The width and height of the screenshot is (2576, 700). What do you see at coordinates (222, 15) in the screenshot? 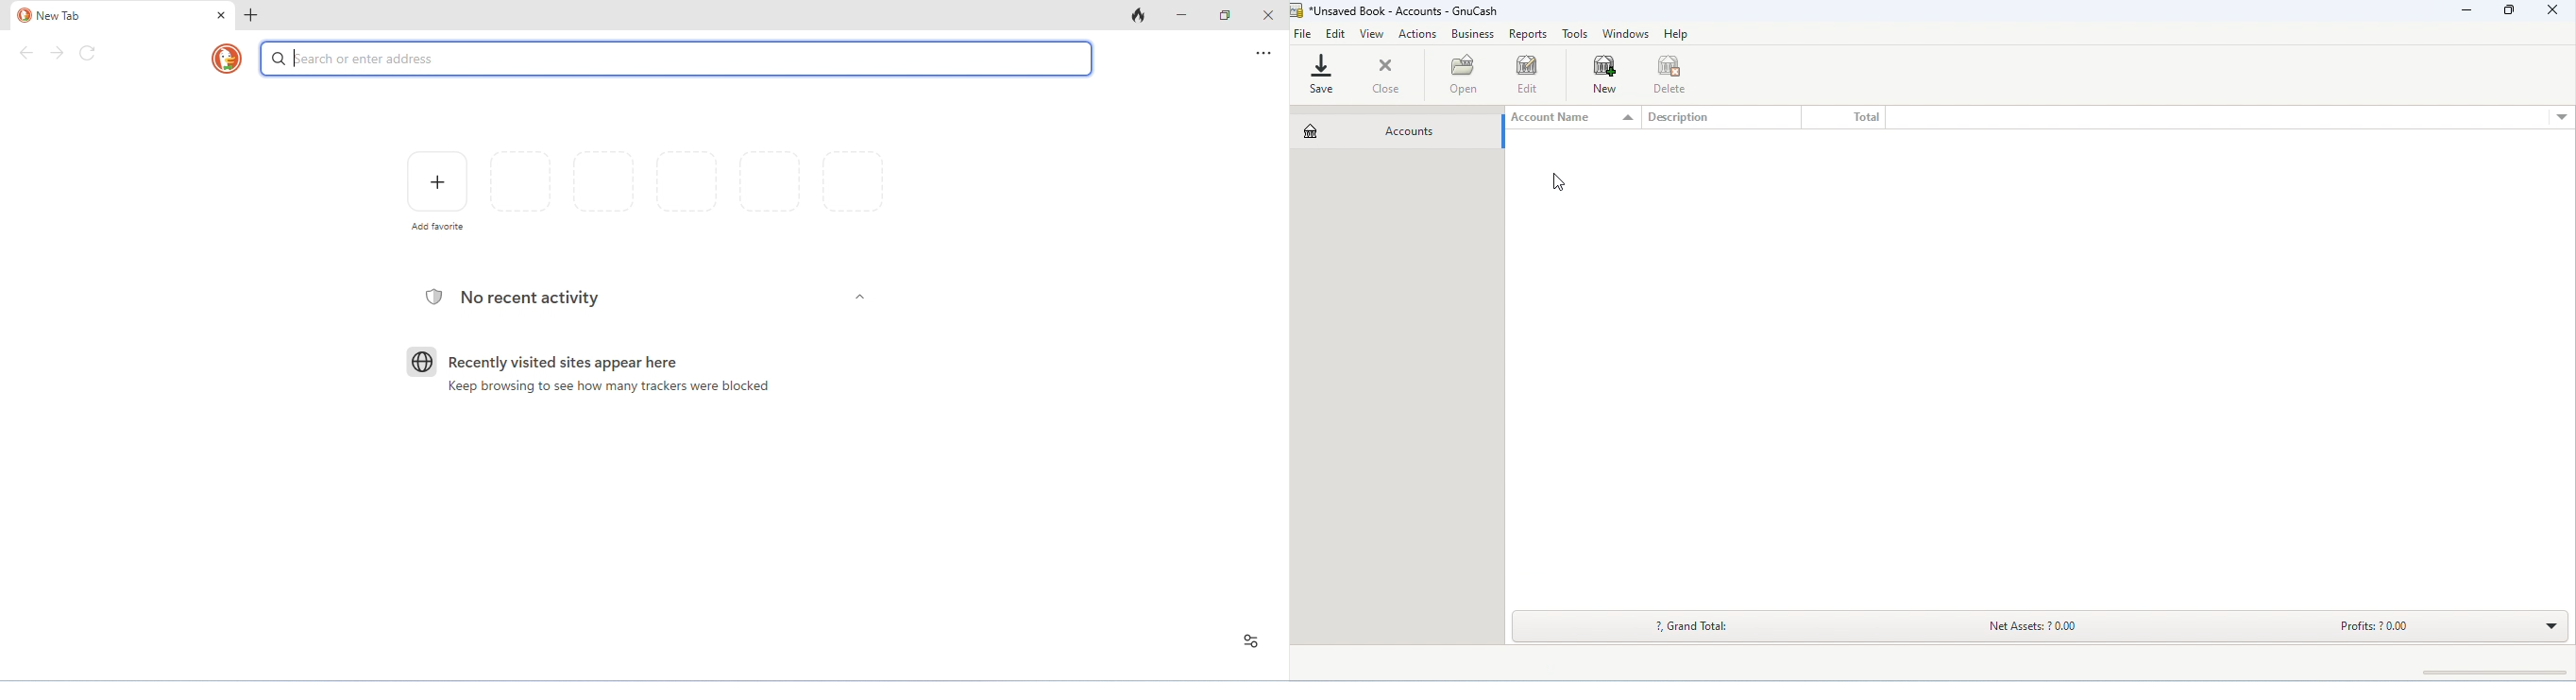
I see `close` at bounding box center [222, 15].